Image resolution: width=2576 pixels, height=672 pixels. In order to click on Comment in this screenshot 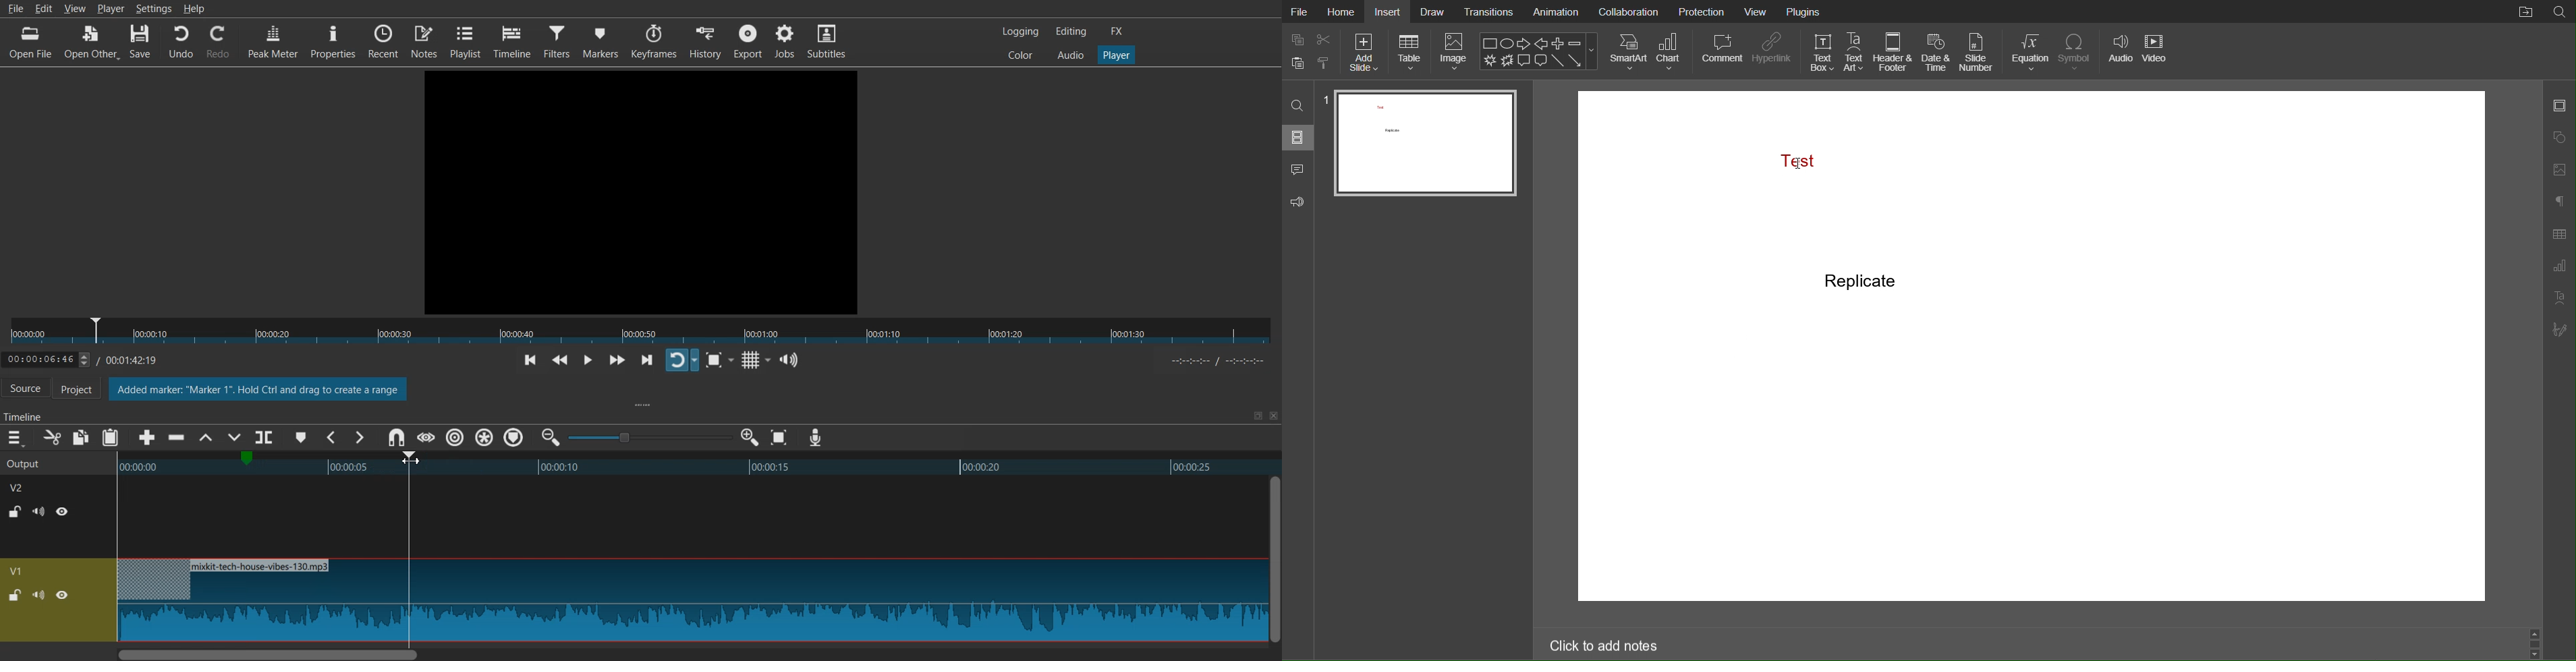, I will do `click(1722, 51)`.